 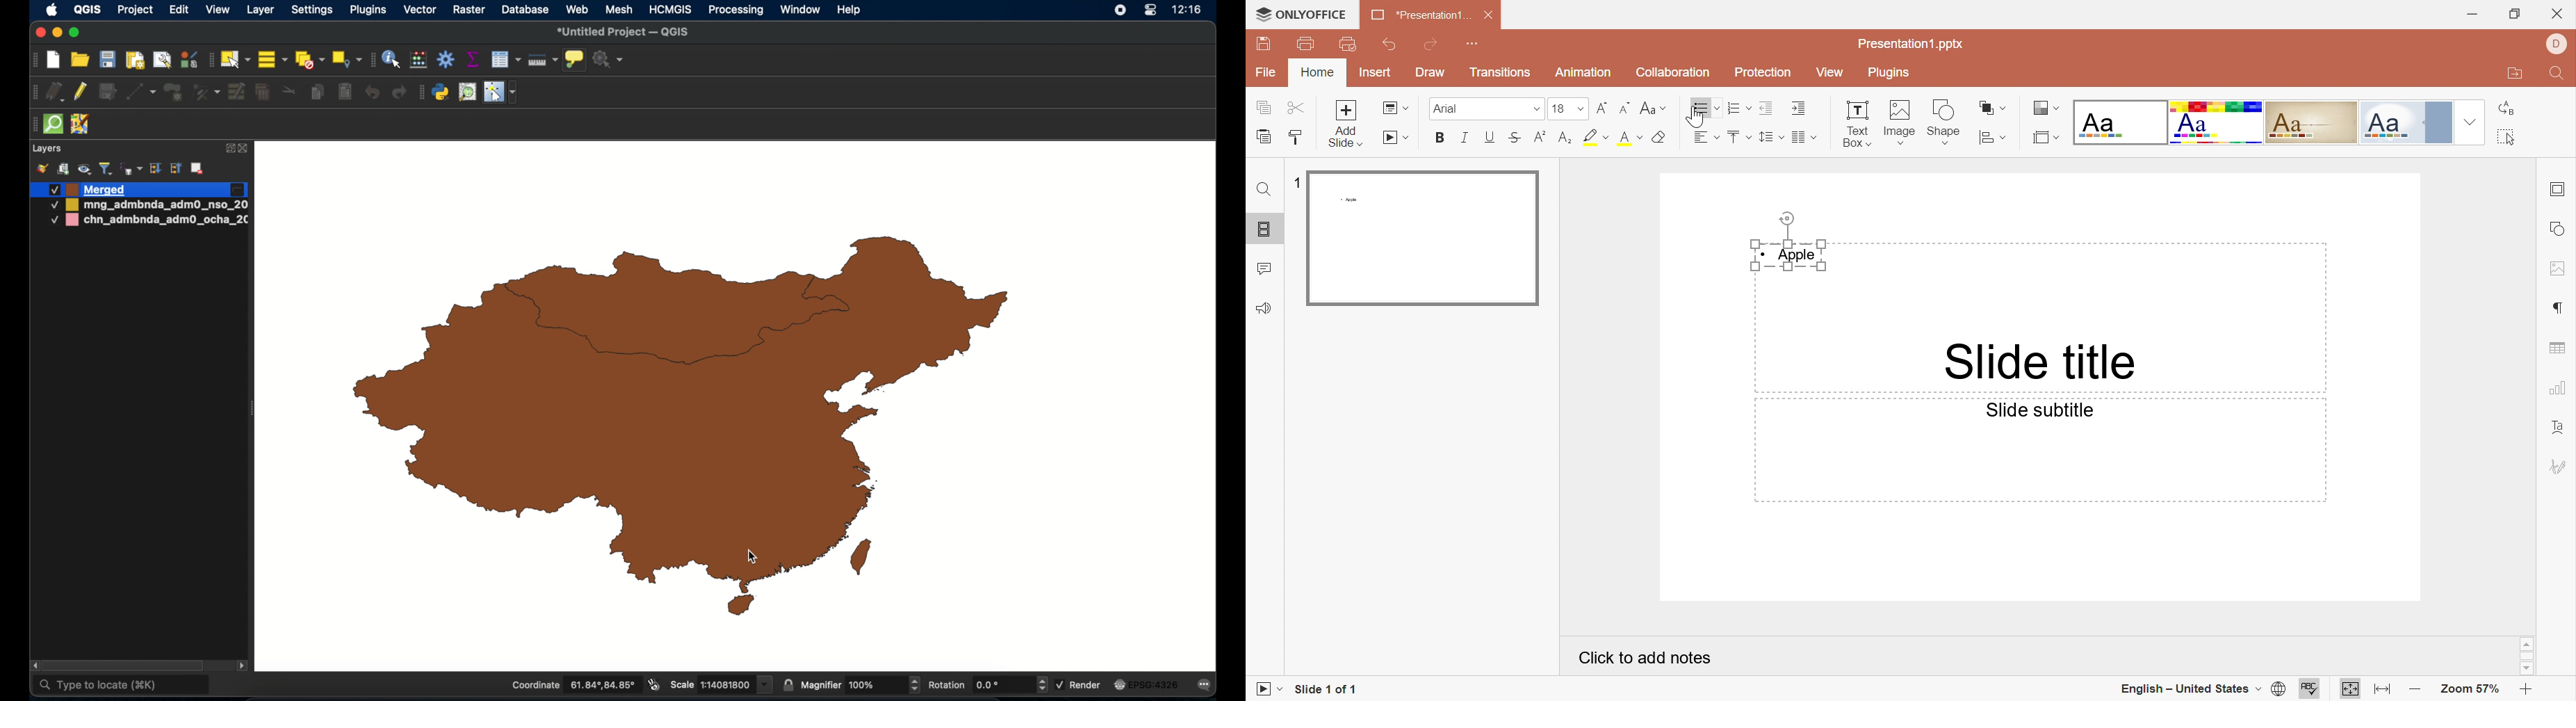 What do you see at coordinates (800, 9) in the screenshot?
I see `window` at bounding box center [800, 9].